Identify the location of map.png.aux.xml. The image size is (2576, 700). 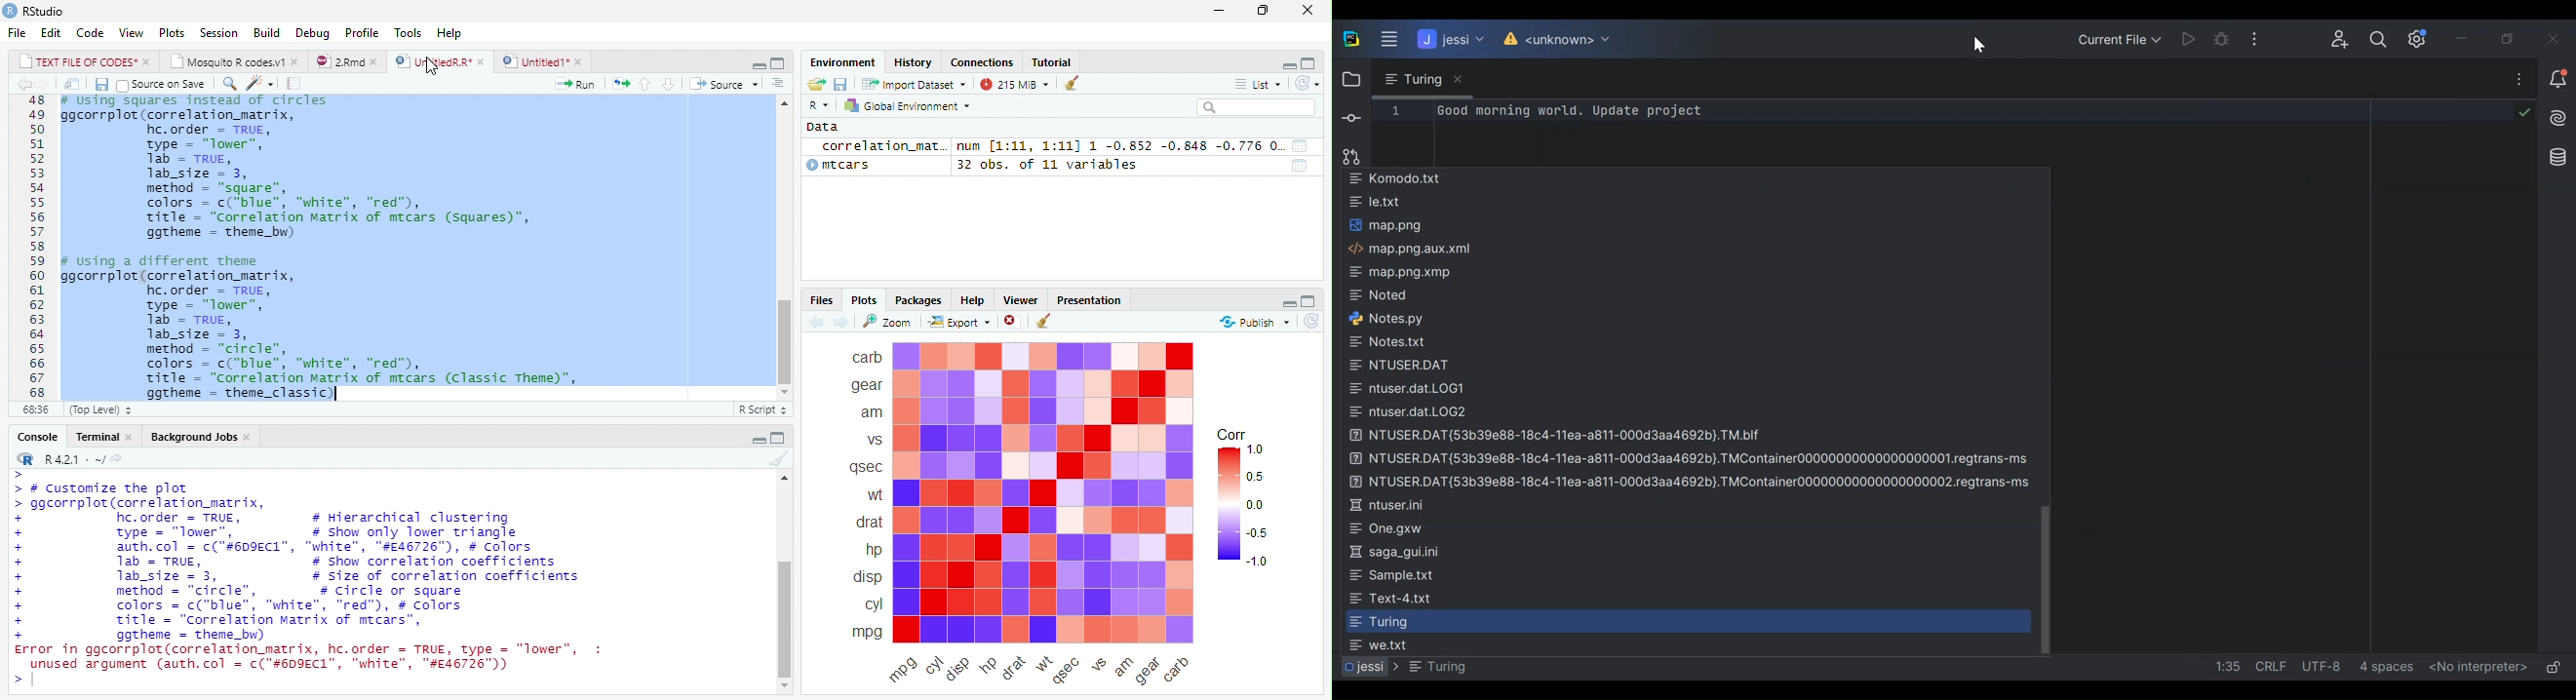
(1411, 250).